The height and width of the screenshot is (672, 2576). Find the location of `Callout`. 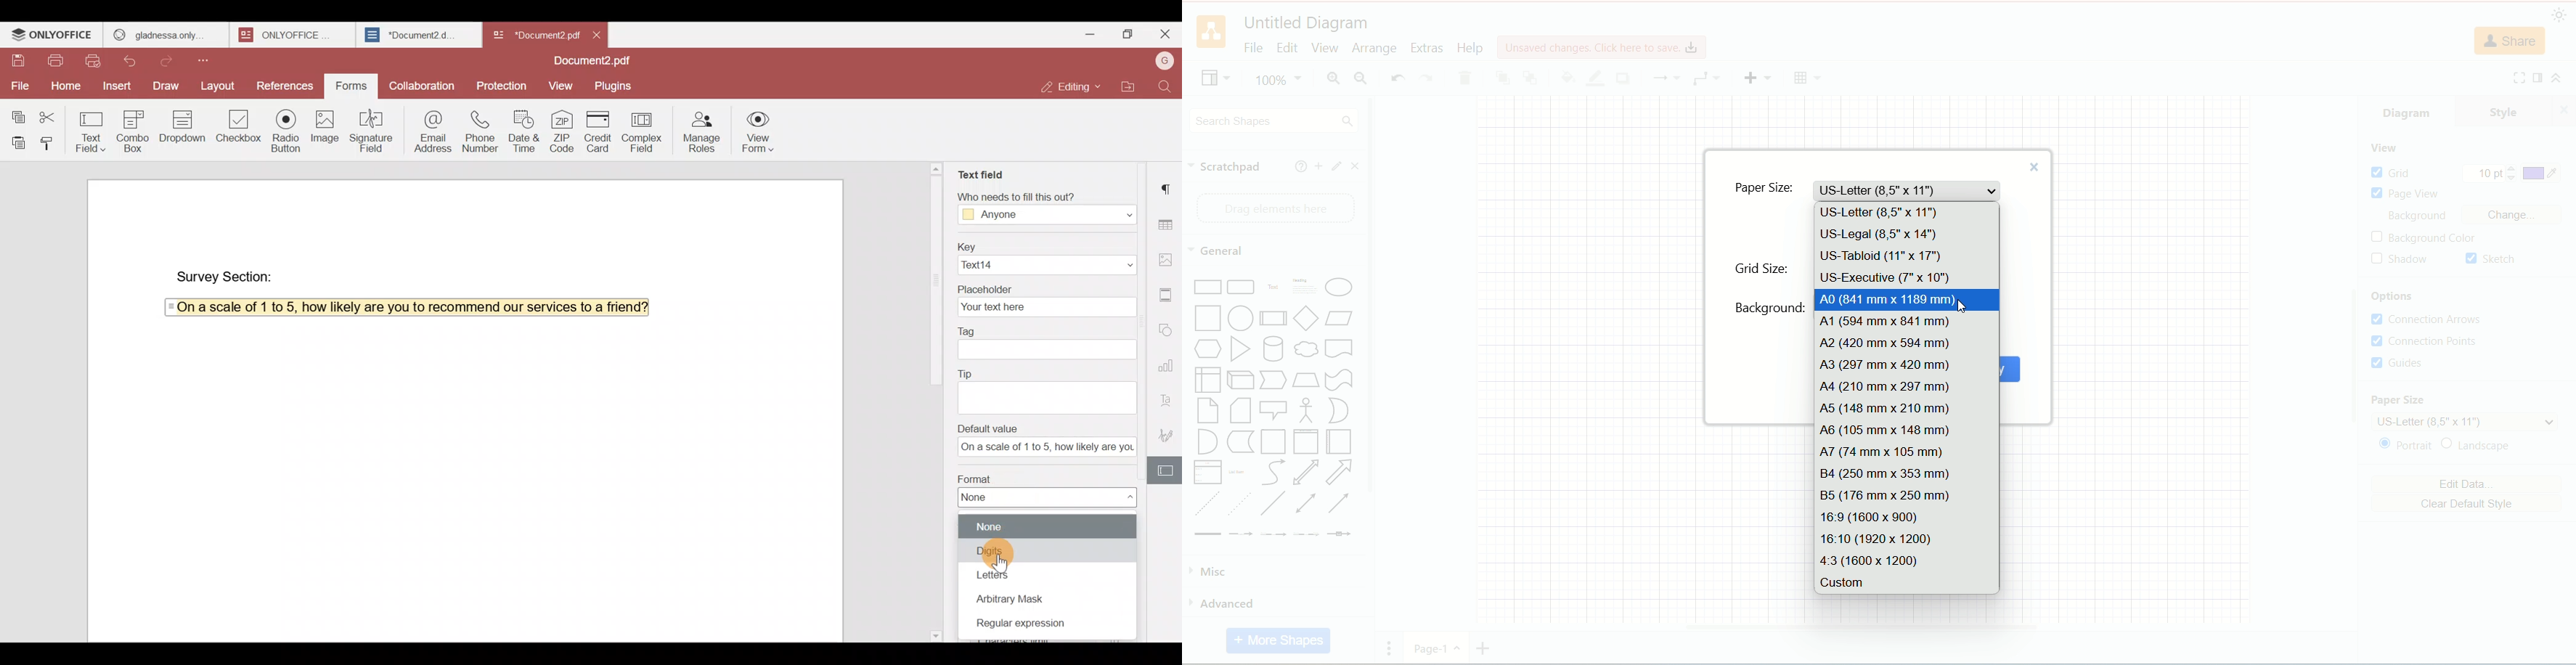

Callout is located at coordinates (1274, 412).